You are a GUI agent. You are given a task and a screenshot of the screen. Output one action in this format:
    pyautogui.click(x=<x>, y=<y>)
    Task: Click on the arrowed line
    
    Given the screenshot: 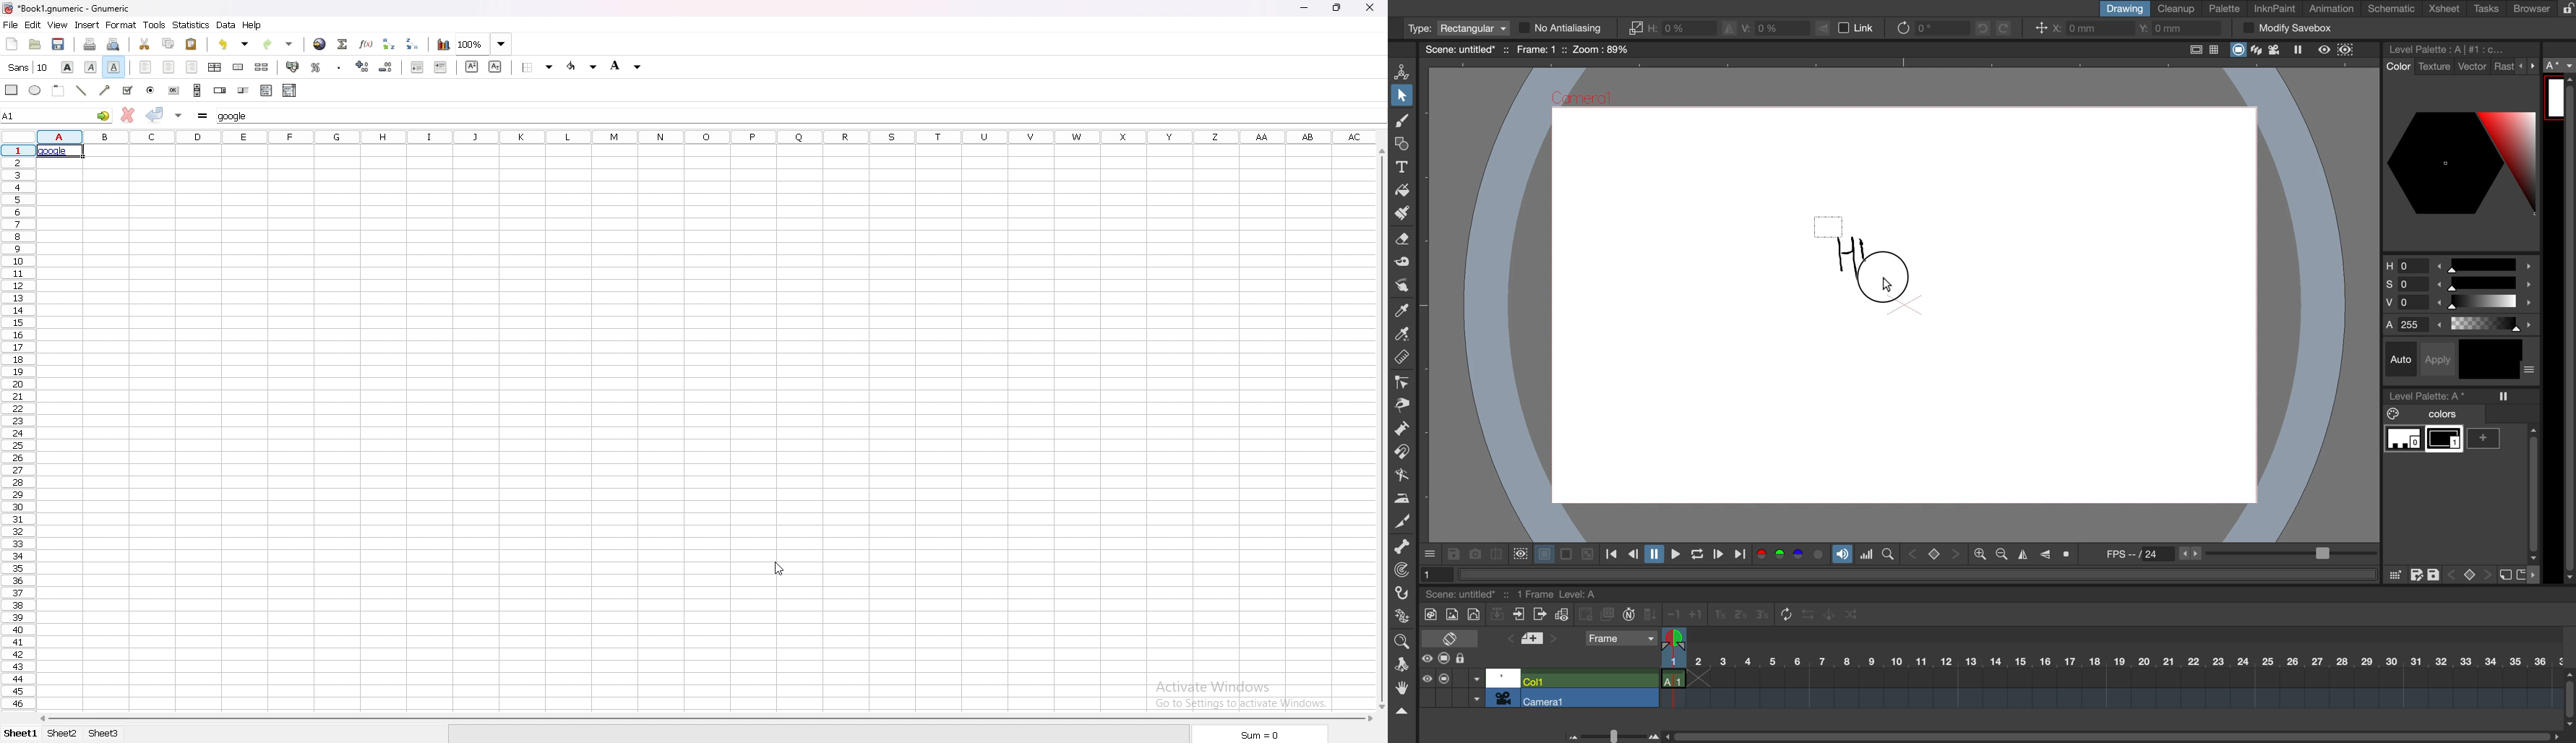 What is the action you would take?
    pyautogui.click(x=106, y=90)
    